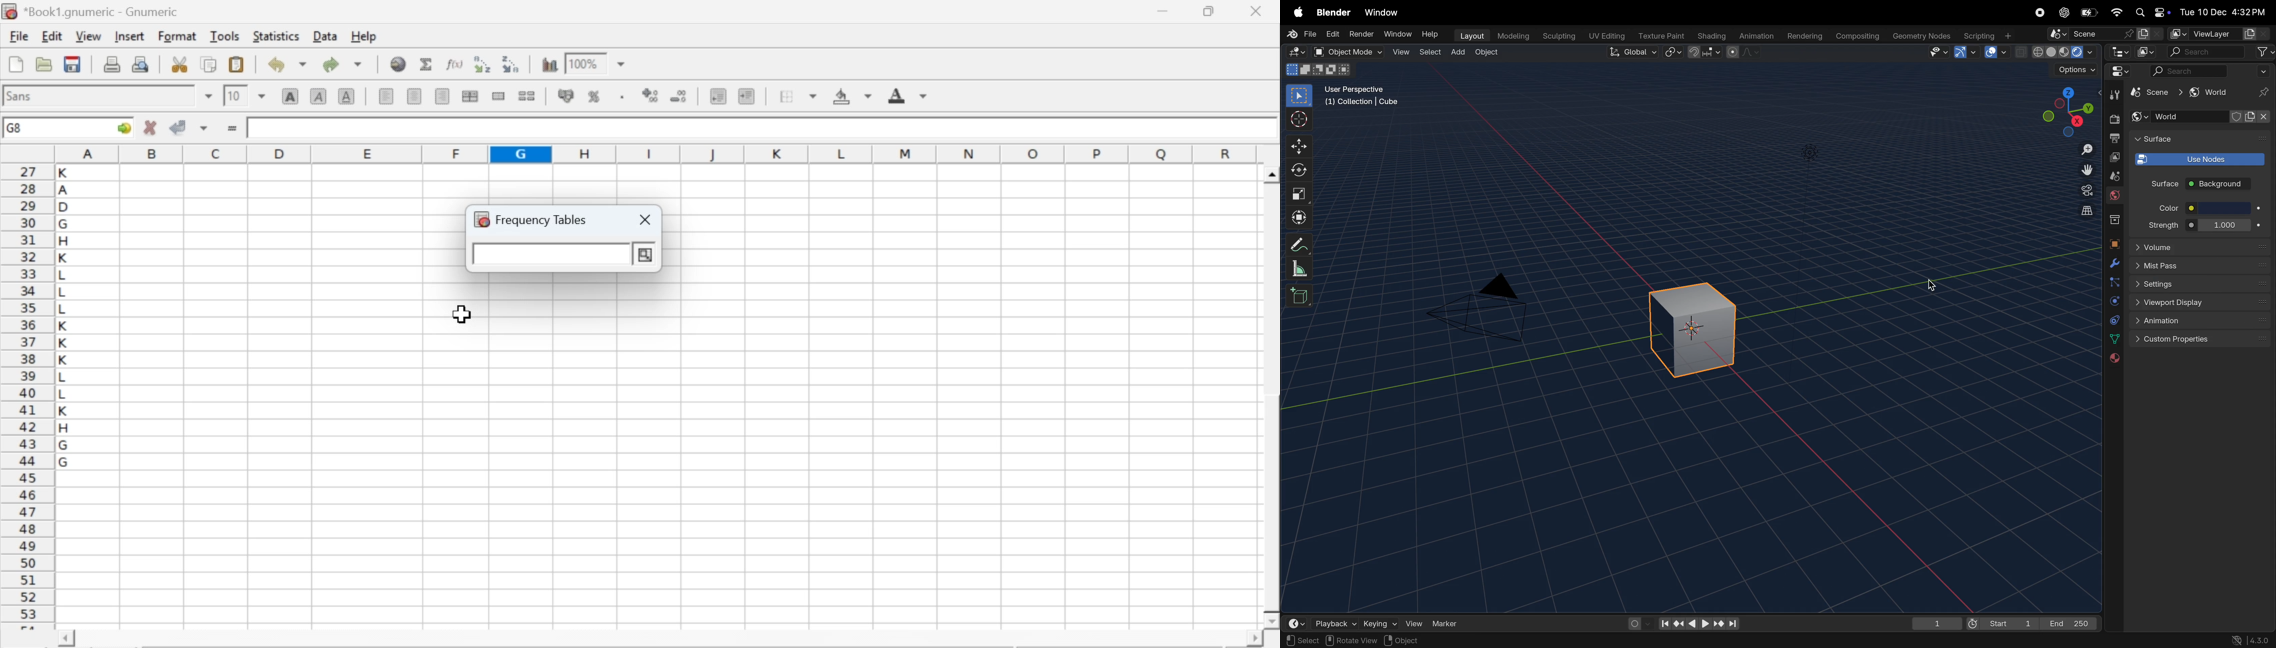  I want to click on 10, so click(235, 96).